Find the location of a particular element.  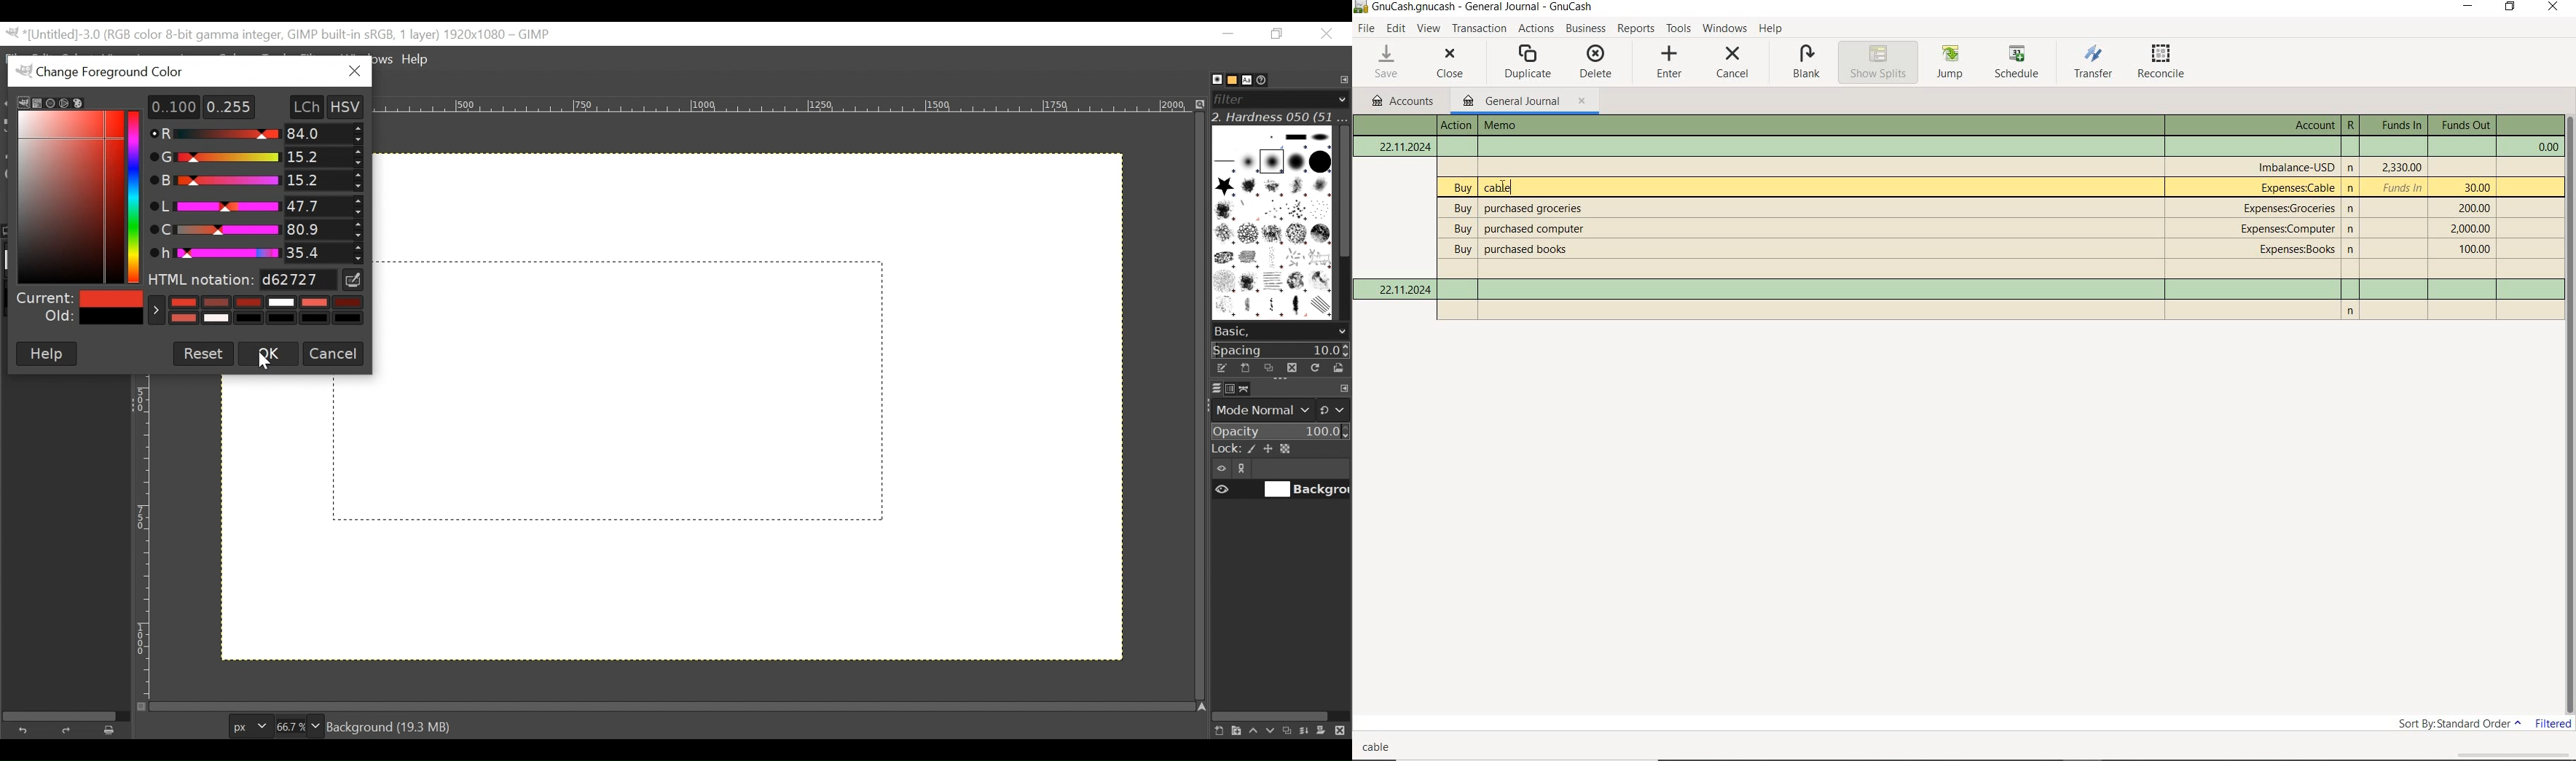

Text is located at coordinates (1397, 125).